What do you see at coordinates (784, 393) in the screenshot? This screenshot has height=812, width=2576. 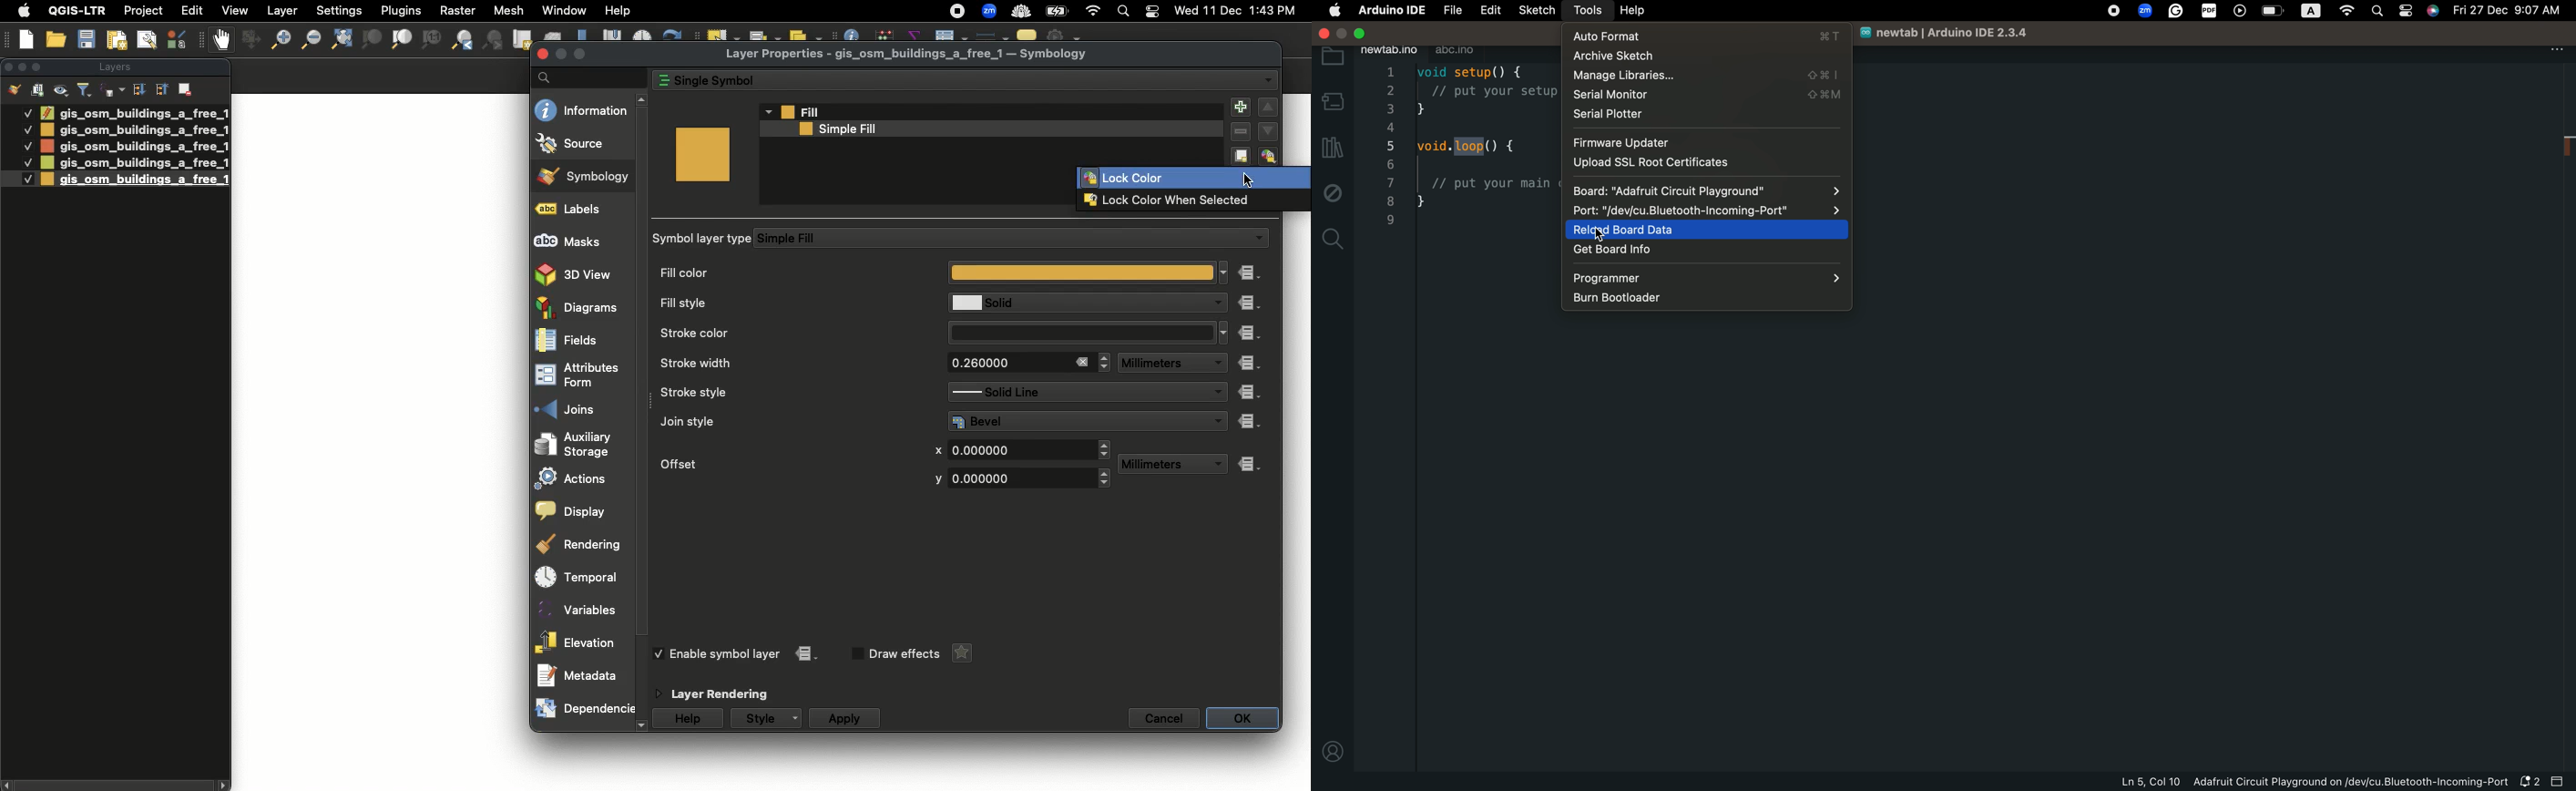 I see `Stroke style` at bounding box center [784, 393].